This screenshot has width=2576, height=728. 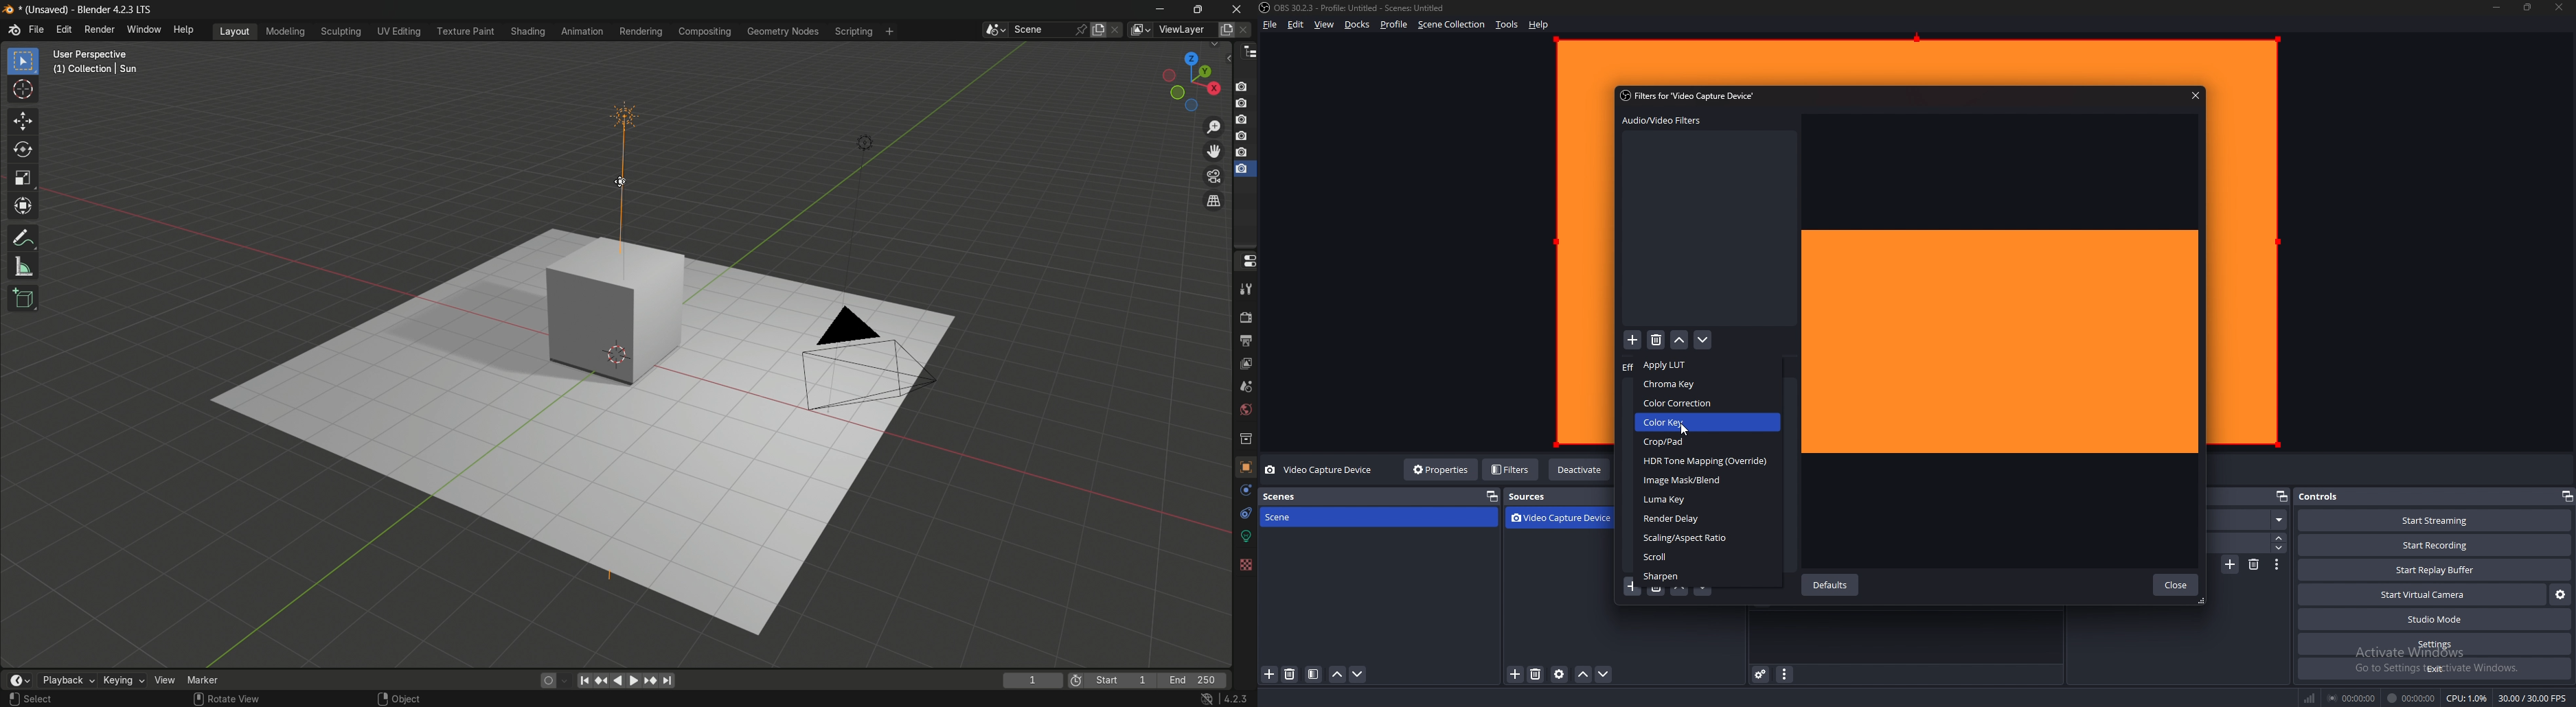 What do you see at coordinates (1707, 442) in the screenshot?
I see `crop/pad` at bounding box center [1707, 442].